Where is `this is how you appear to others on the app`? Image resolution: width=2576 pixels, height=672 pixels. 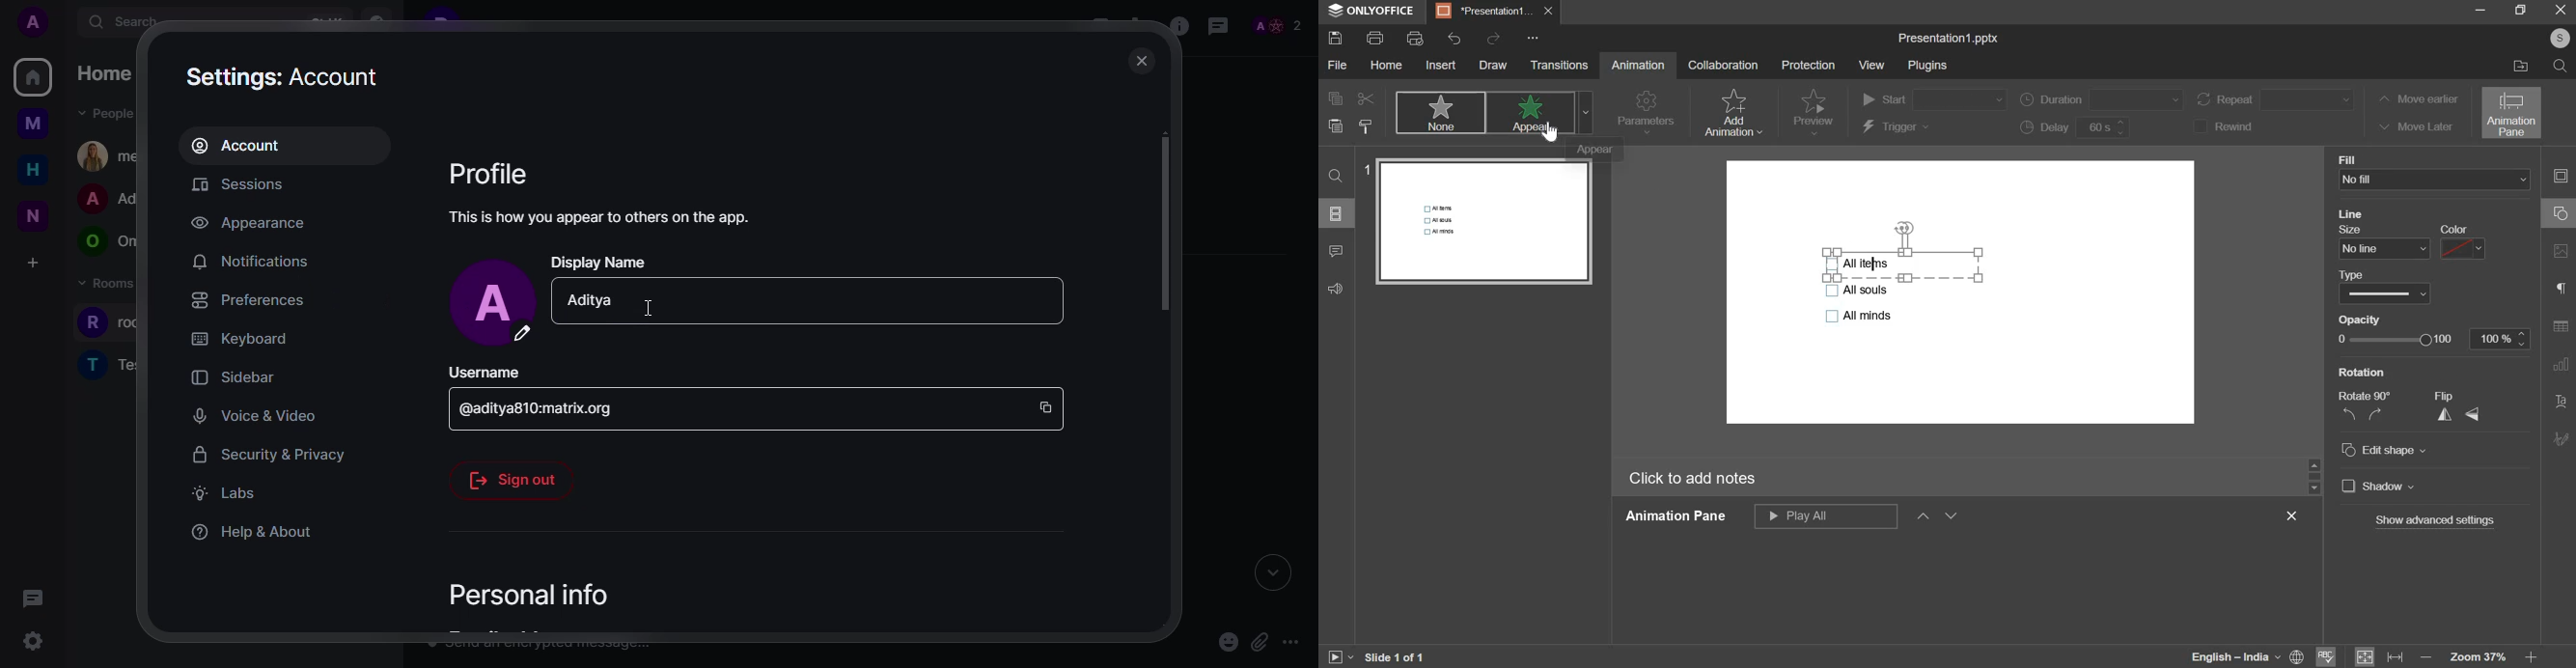 this is how you appear to others on the app is located at coordinates (596, 216).